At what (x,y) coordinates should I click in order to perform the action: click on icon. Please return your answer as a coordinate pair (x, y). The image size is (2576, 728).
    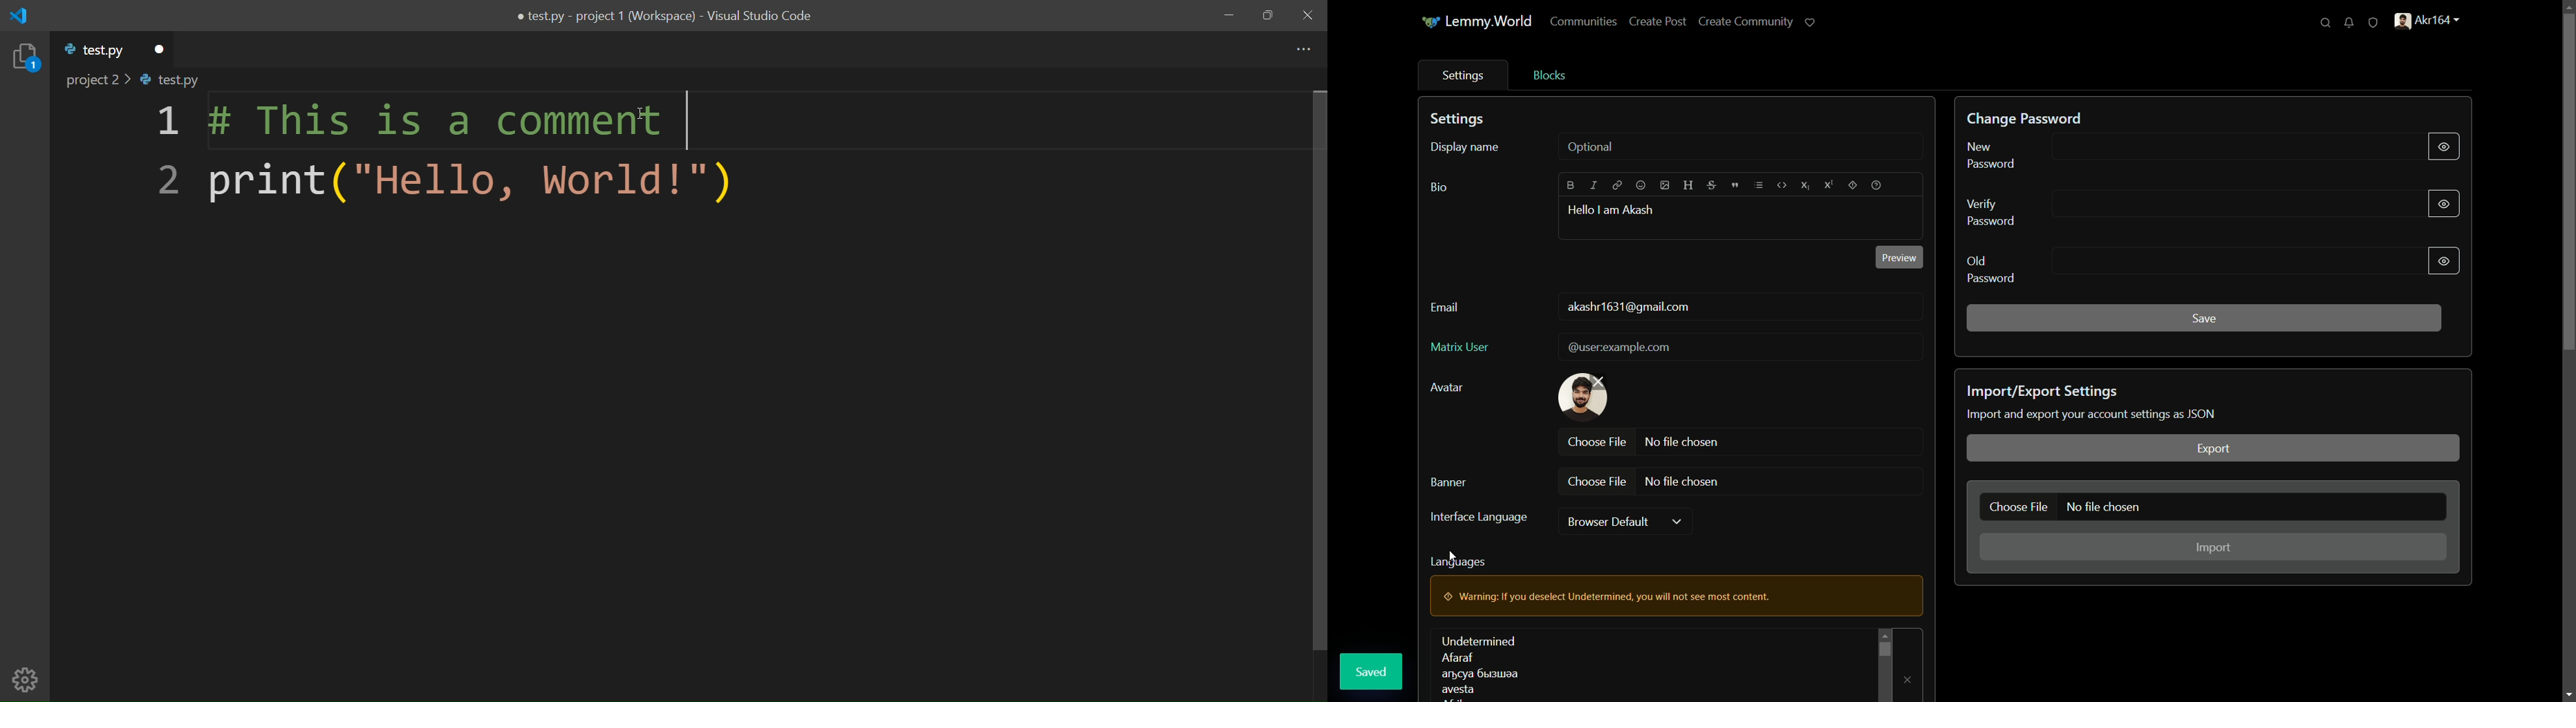
    Looking at the image, I should click on (1430, 22).